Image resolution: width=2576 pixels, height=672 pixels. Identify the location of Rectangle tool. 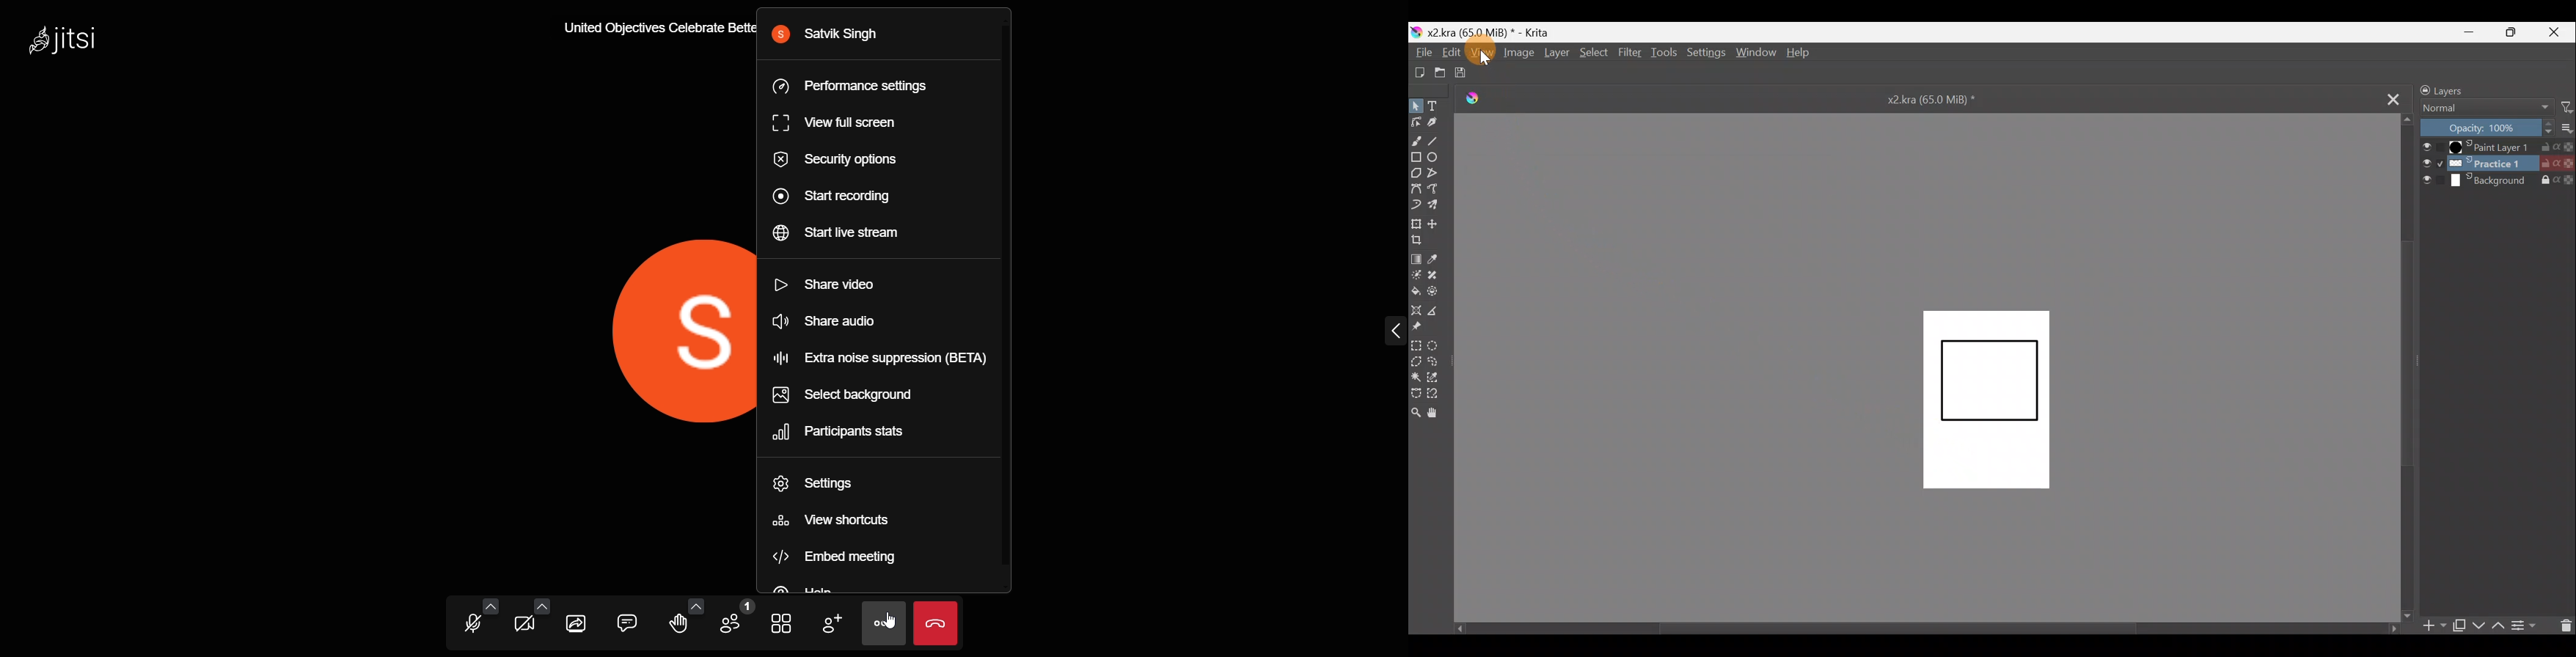
(1416, 156).